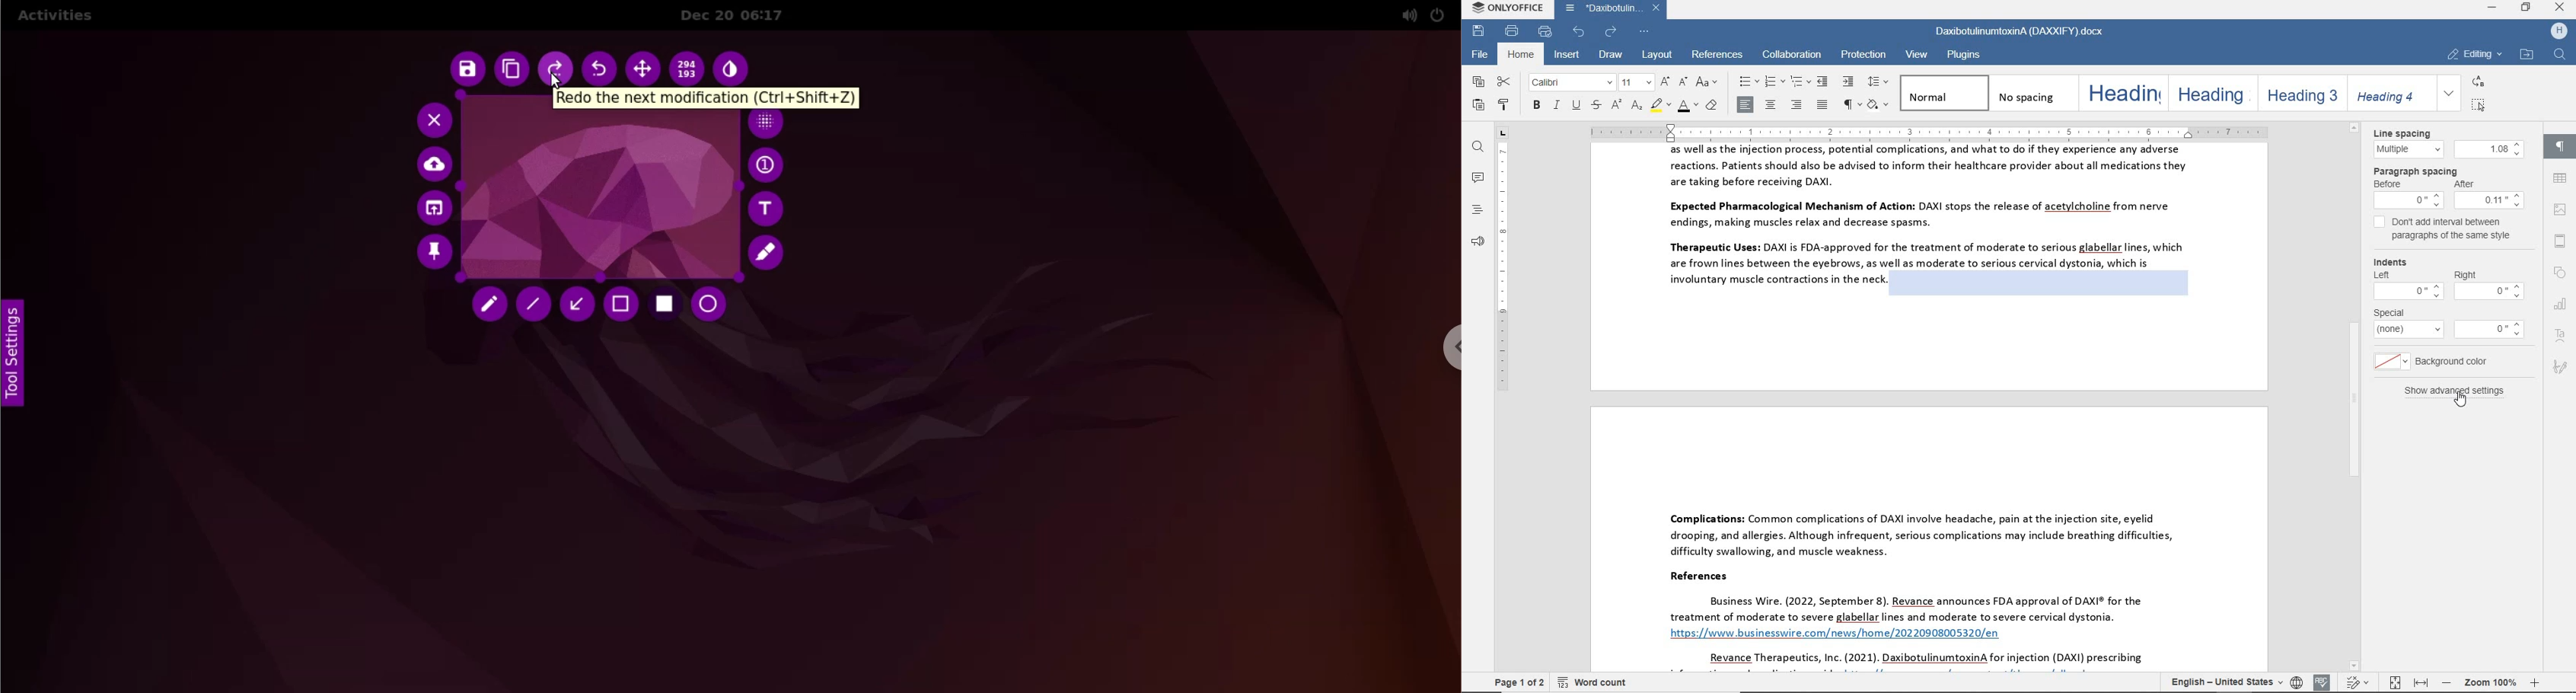 This screenshot has width=2576, height=700. I want to click on document name, so click(1614, 9).